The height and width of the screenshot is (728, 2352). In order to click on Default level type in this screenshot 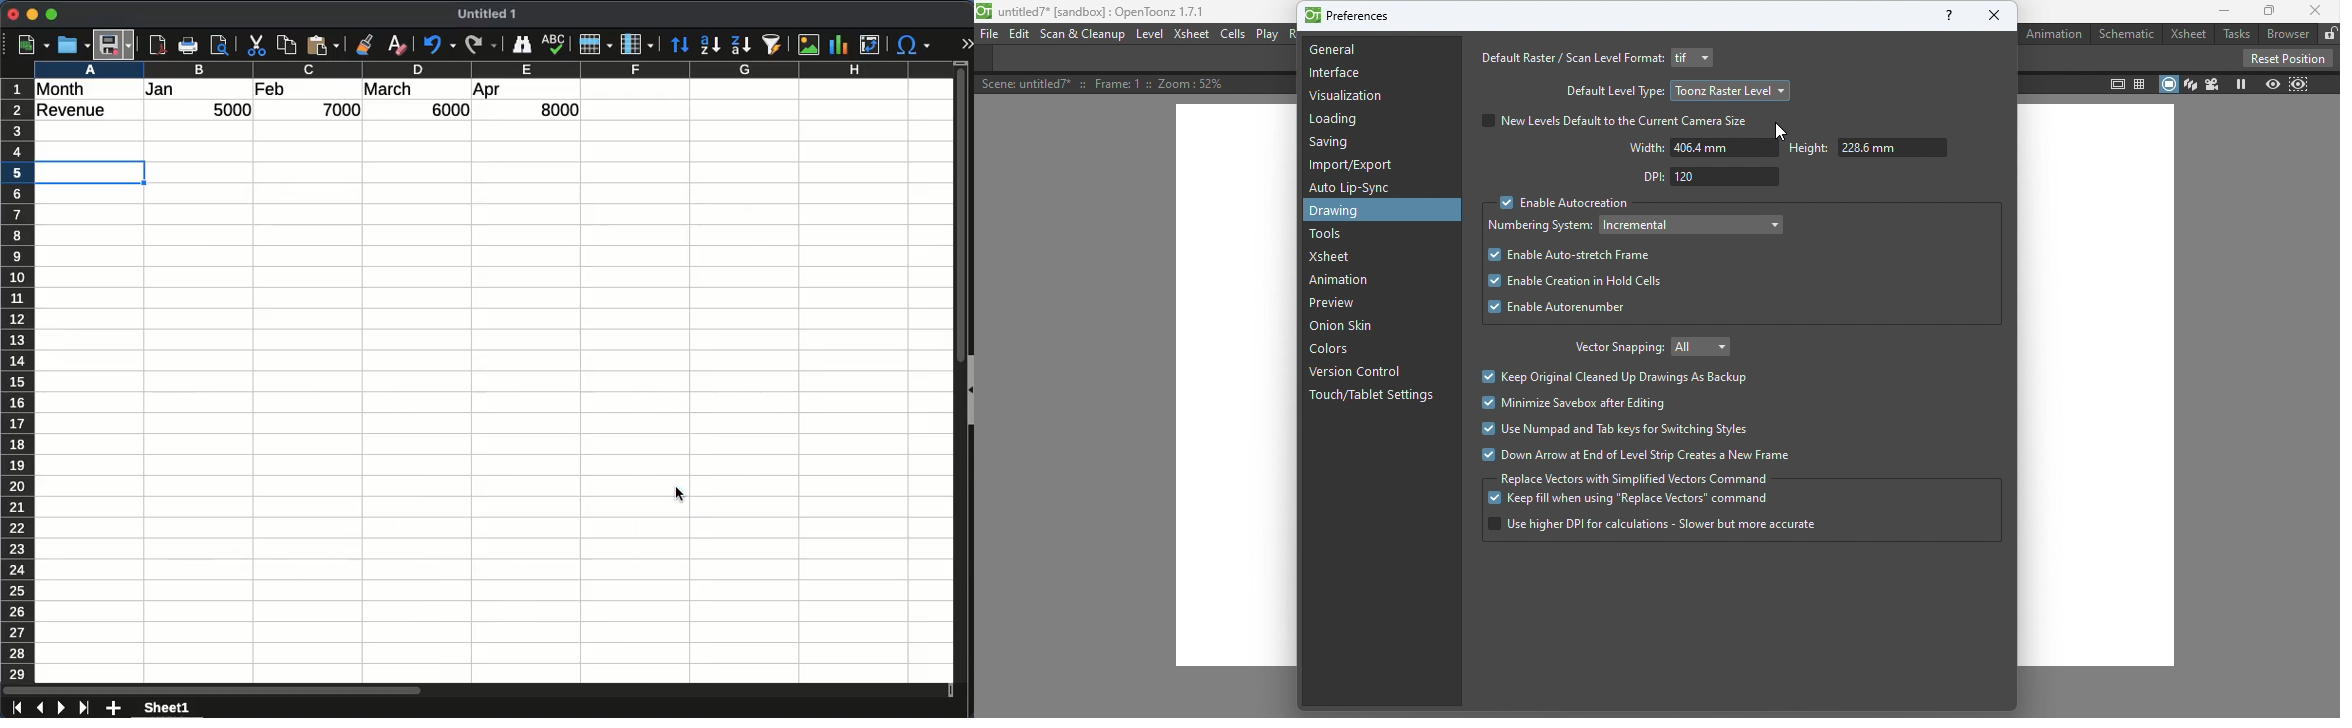, I will do `click(1613, 91)`.